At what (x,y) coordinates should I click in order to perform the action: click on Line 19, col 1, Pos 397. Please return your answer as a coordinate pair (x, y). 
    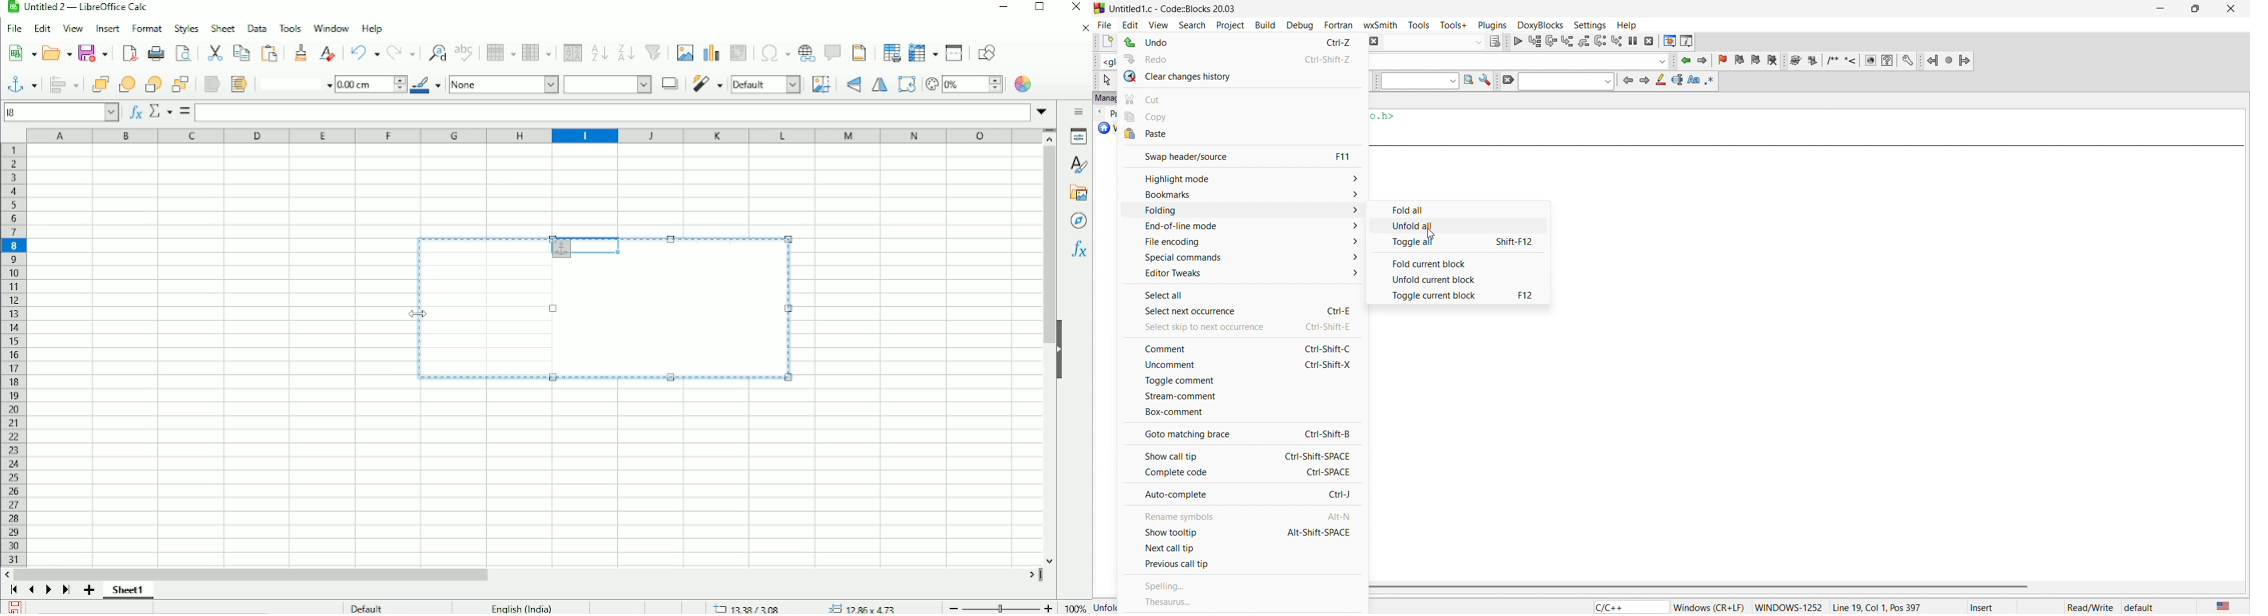
    Looking at the image, I should click on (1876, 607).